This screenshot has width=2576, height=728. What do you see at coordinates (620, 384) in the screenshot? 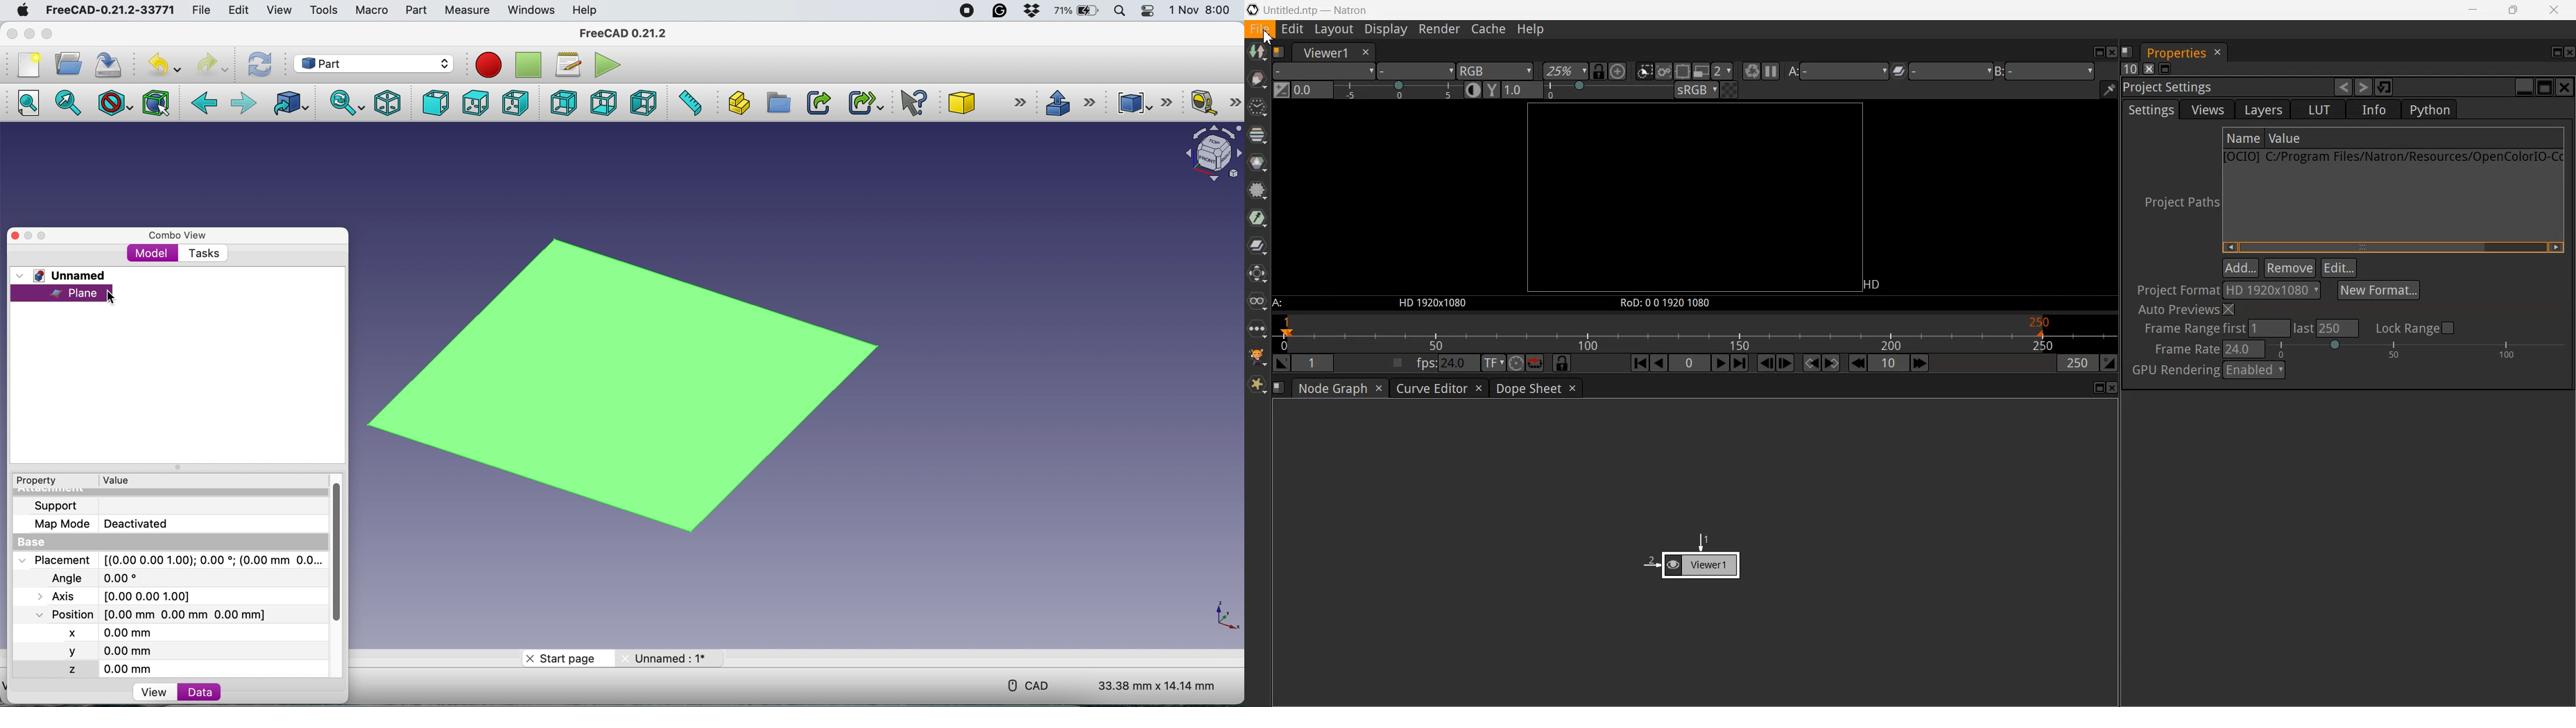
I see `plane` at bounding box center [620, 384].